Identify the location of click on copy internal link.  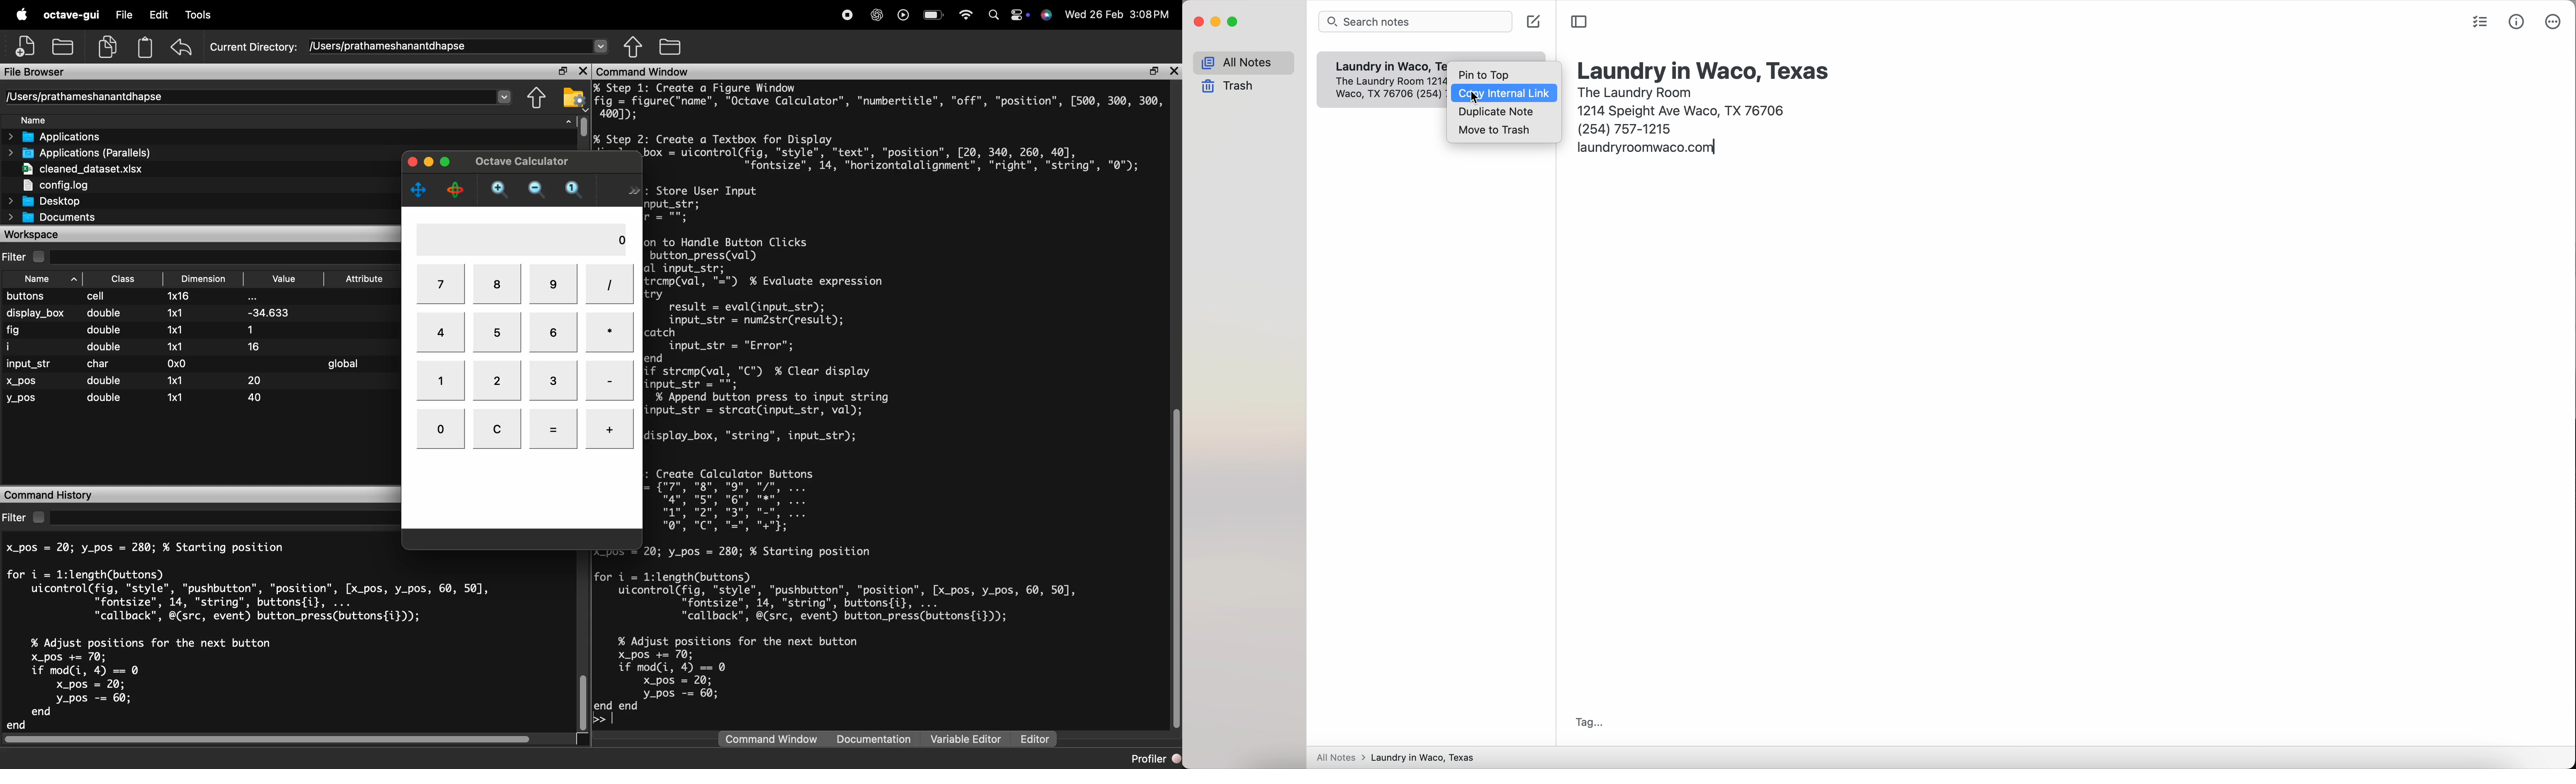
(1505, 93).